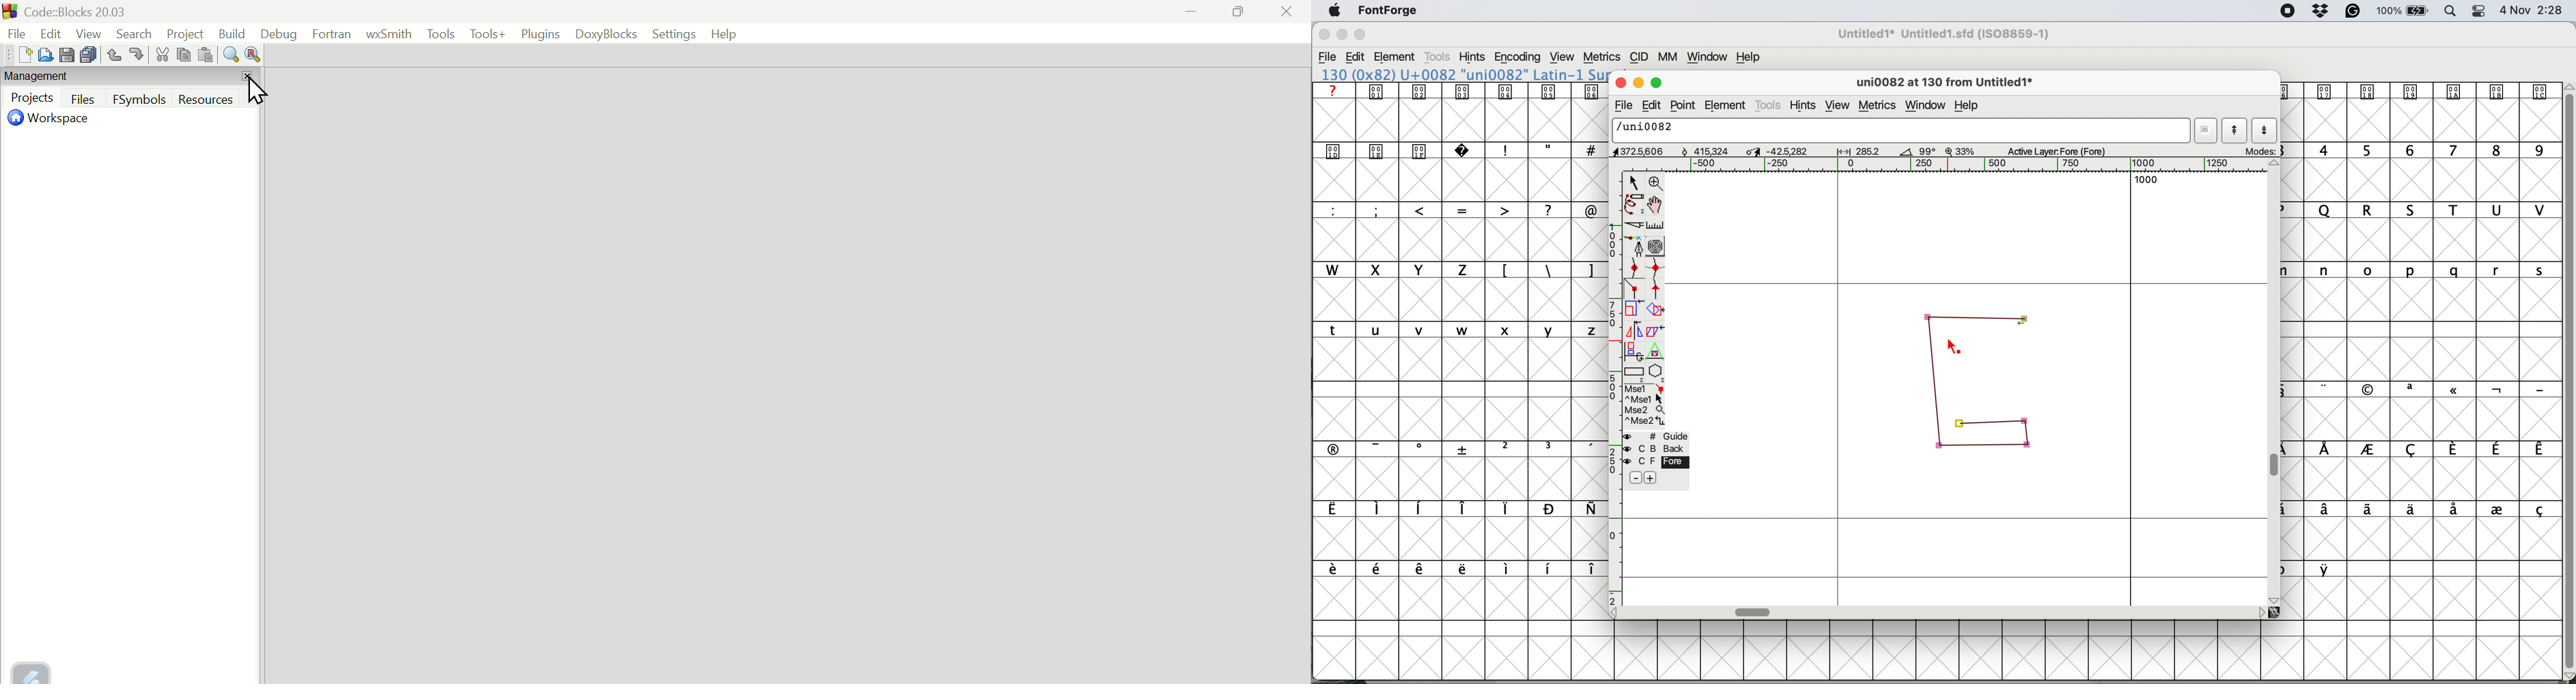 This screenshot has height=700, width=2576. I want to click on mode, so click(2258, 150).